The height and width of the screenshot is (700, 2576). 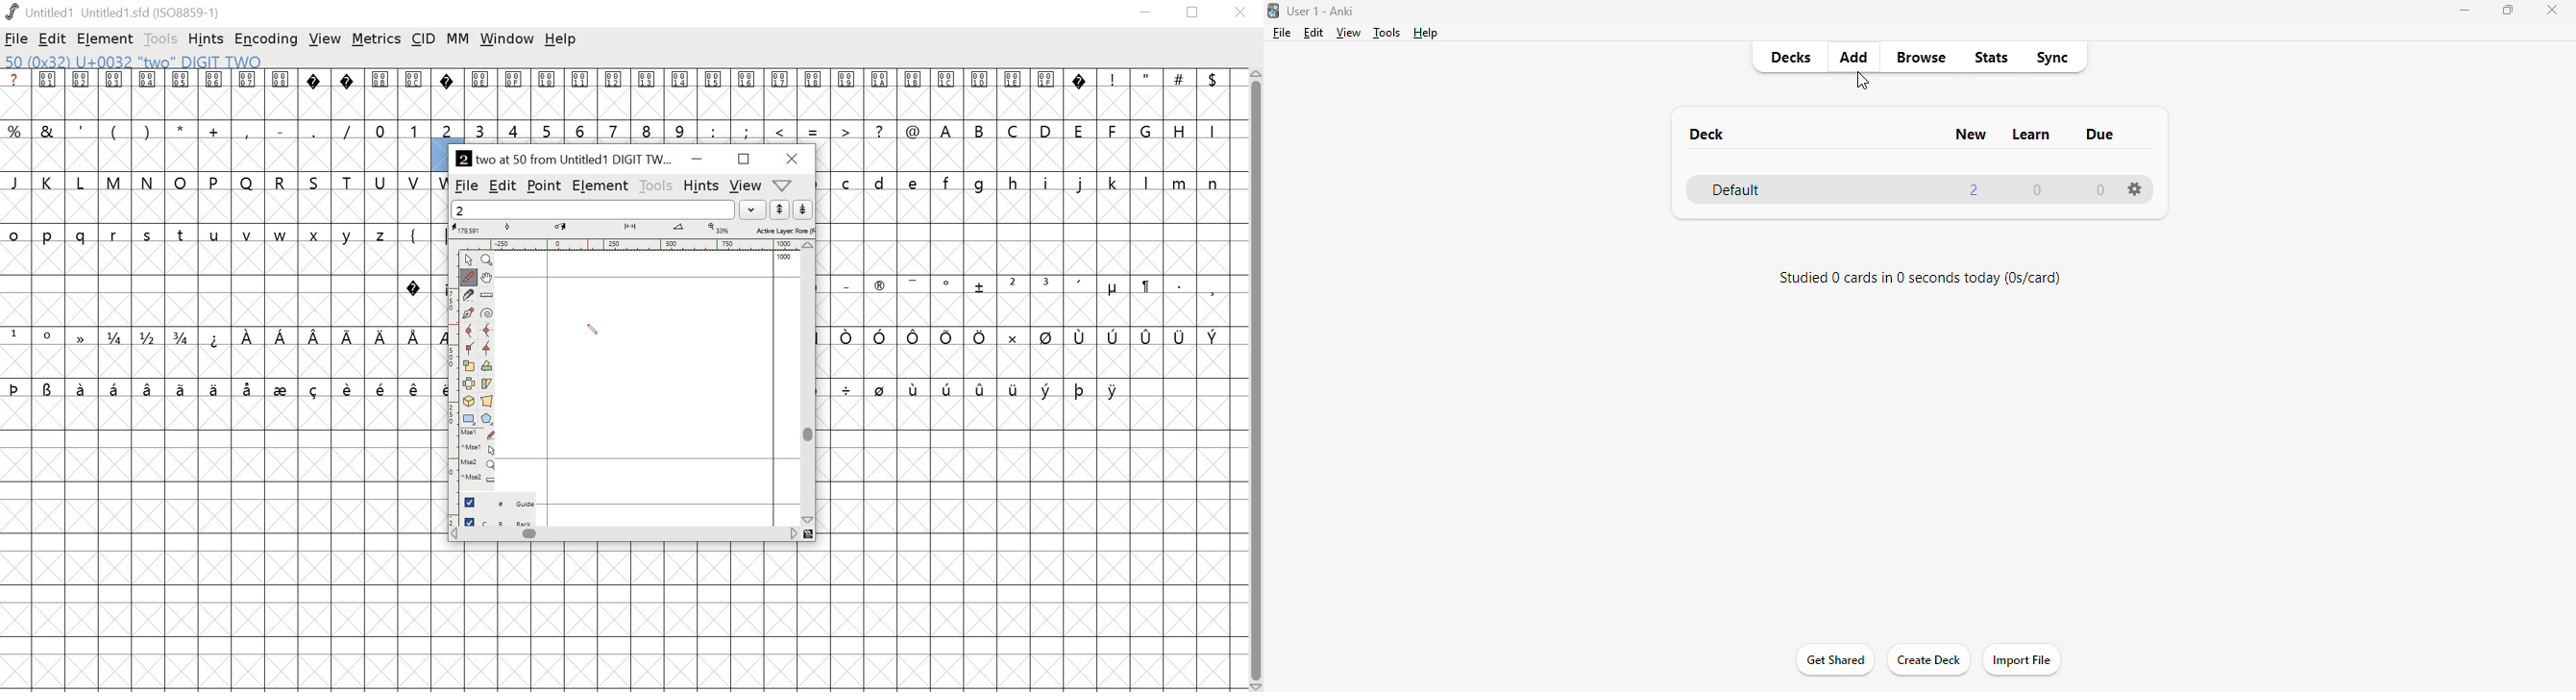 What do you see at coordinates (1975, 189) in the screenshot?
I see `2` at bounding box center [1975, 189].